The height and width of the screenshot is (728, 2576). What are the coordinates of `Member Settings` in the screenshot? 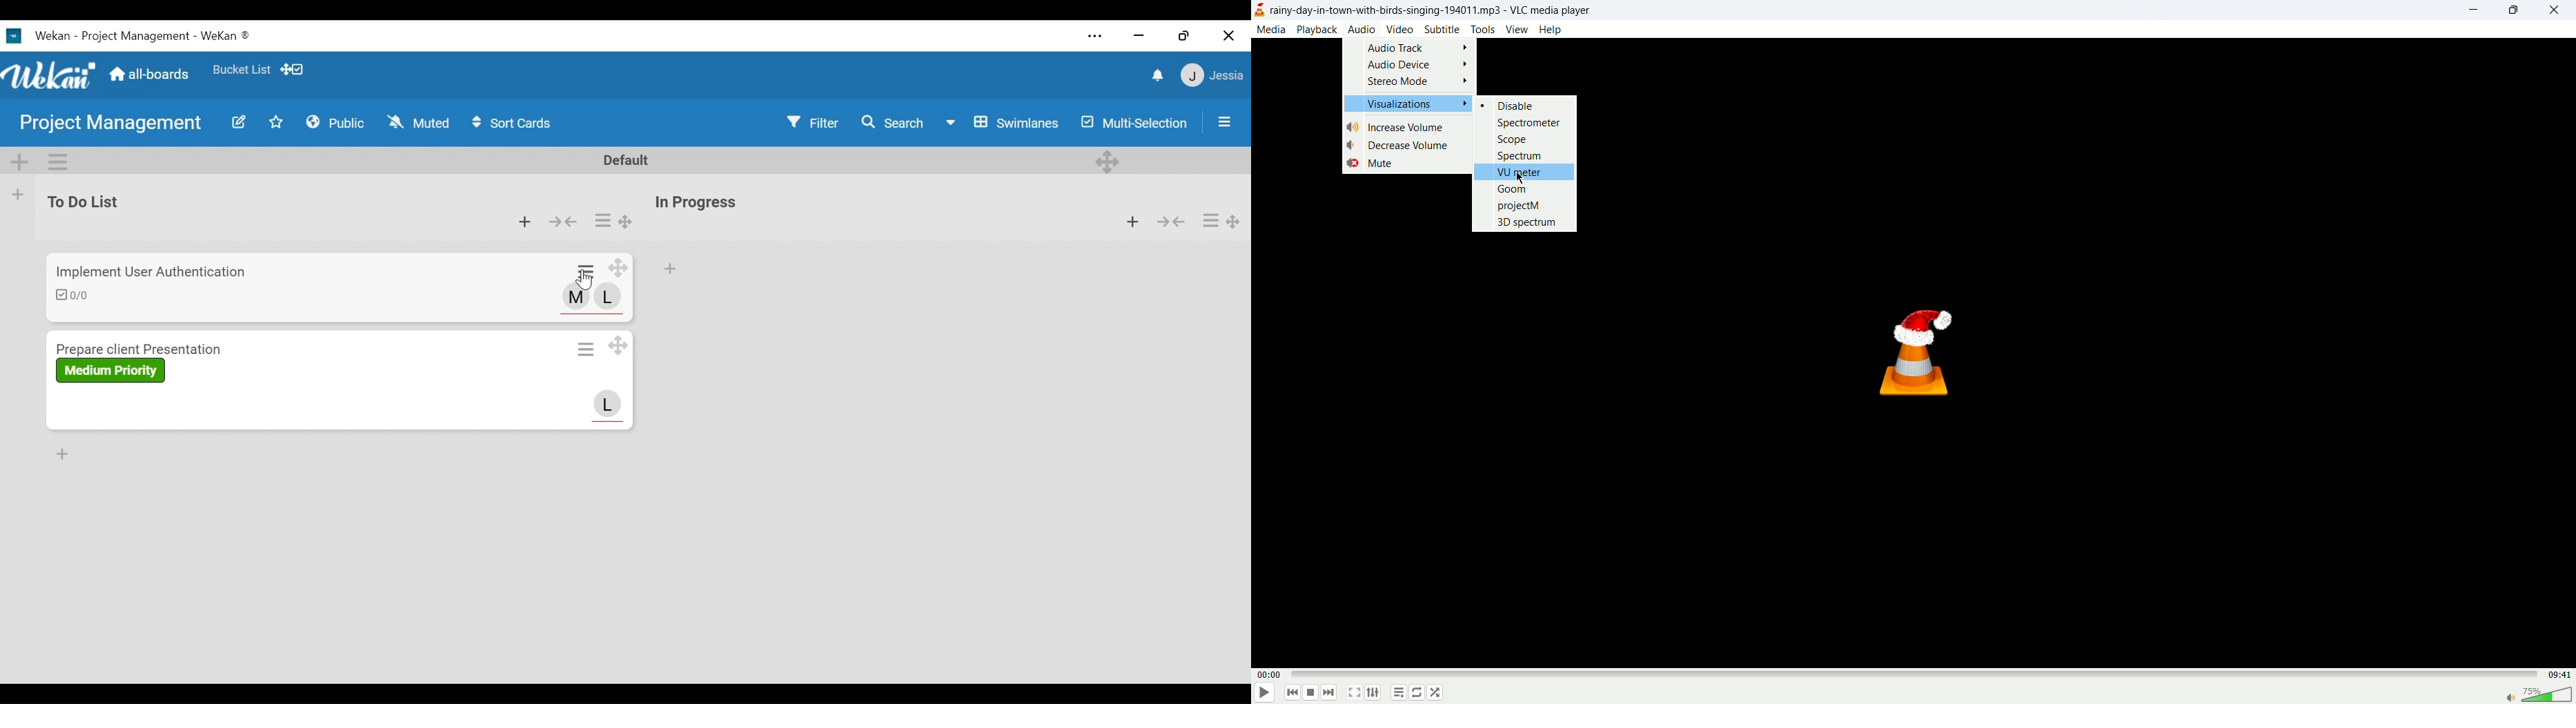 It's located at (1213, 75).